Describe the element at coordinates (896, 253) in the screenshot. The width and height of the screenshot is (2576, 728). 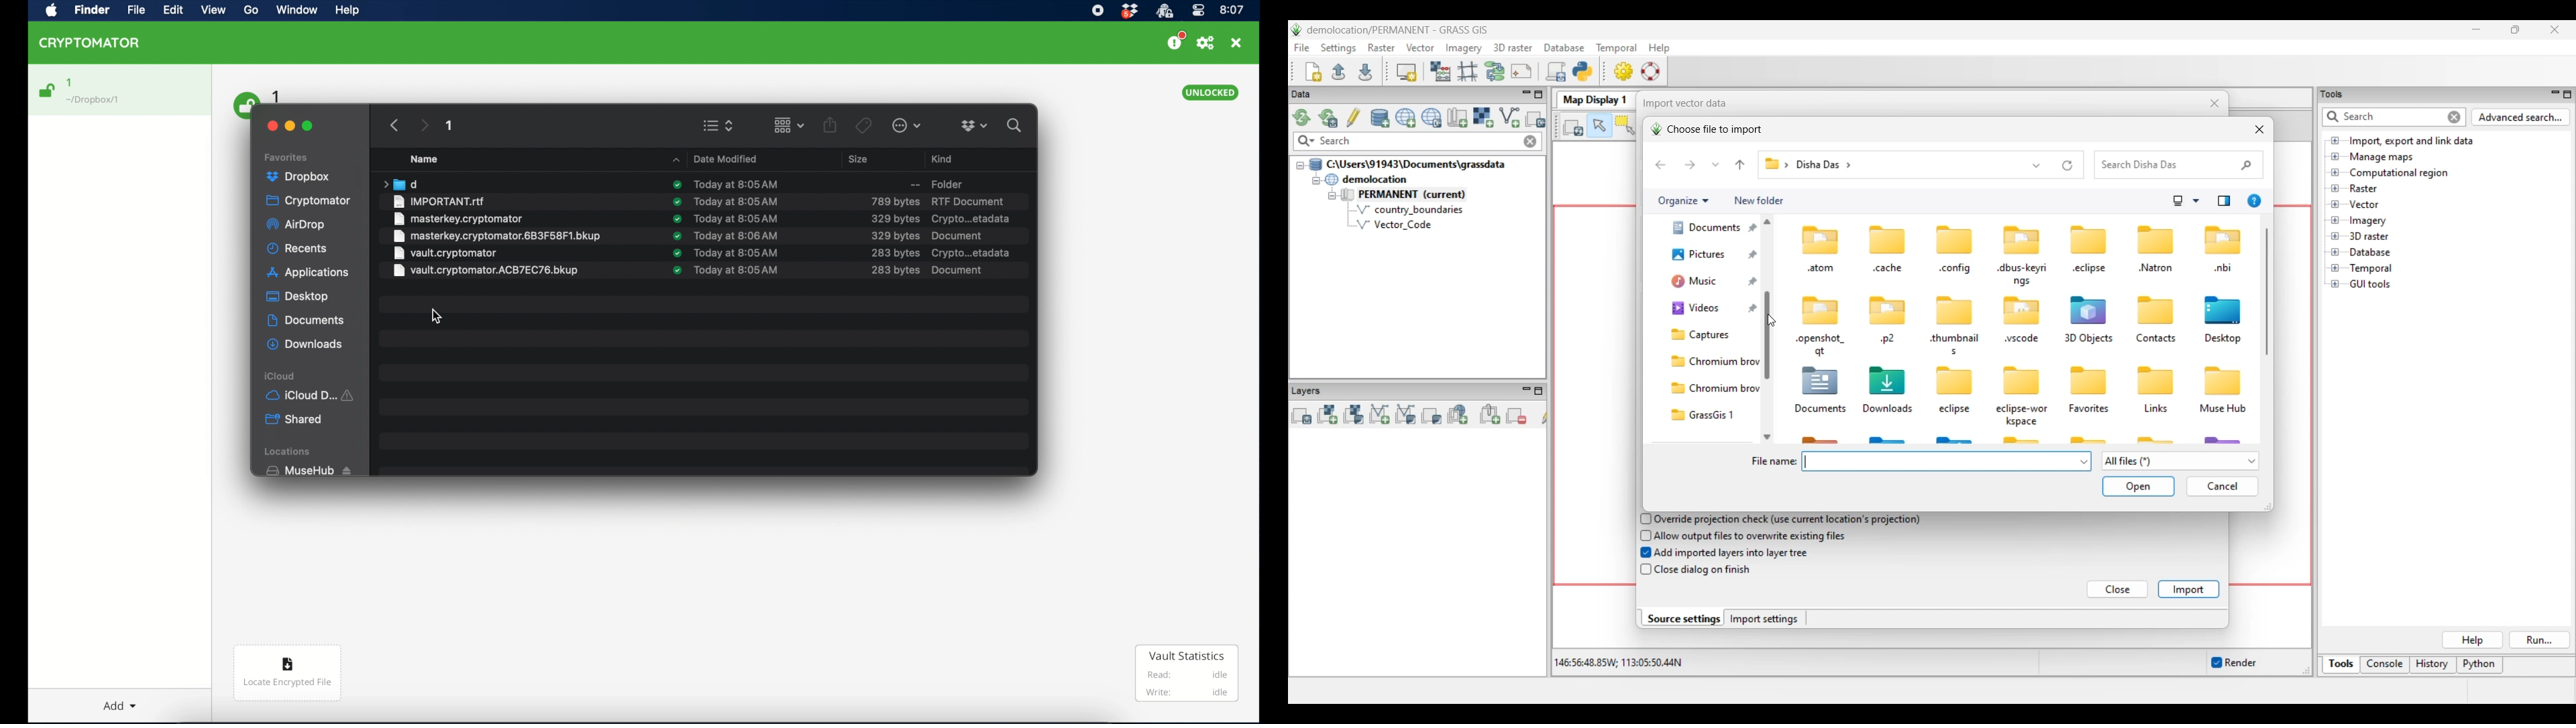
I see `size` at that location.